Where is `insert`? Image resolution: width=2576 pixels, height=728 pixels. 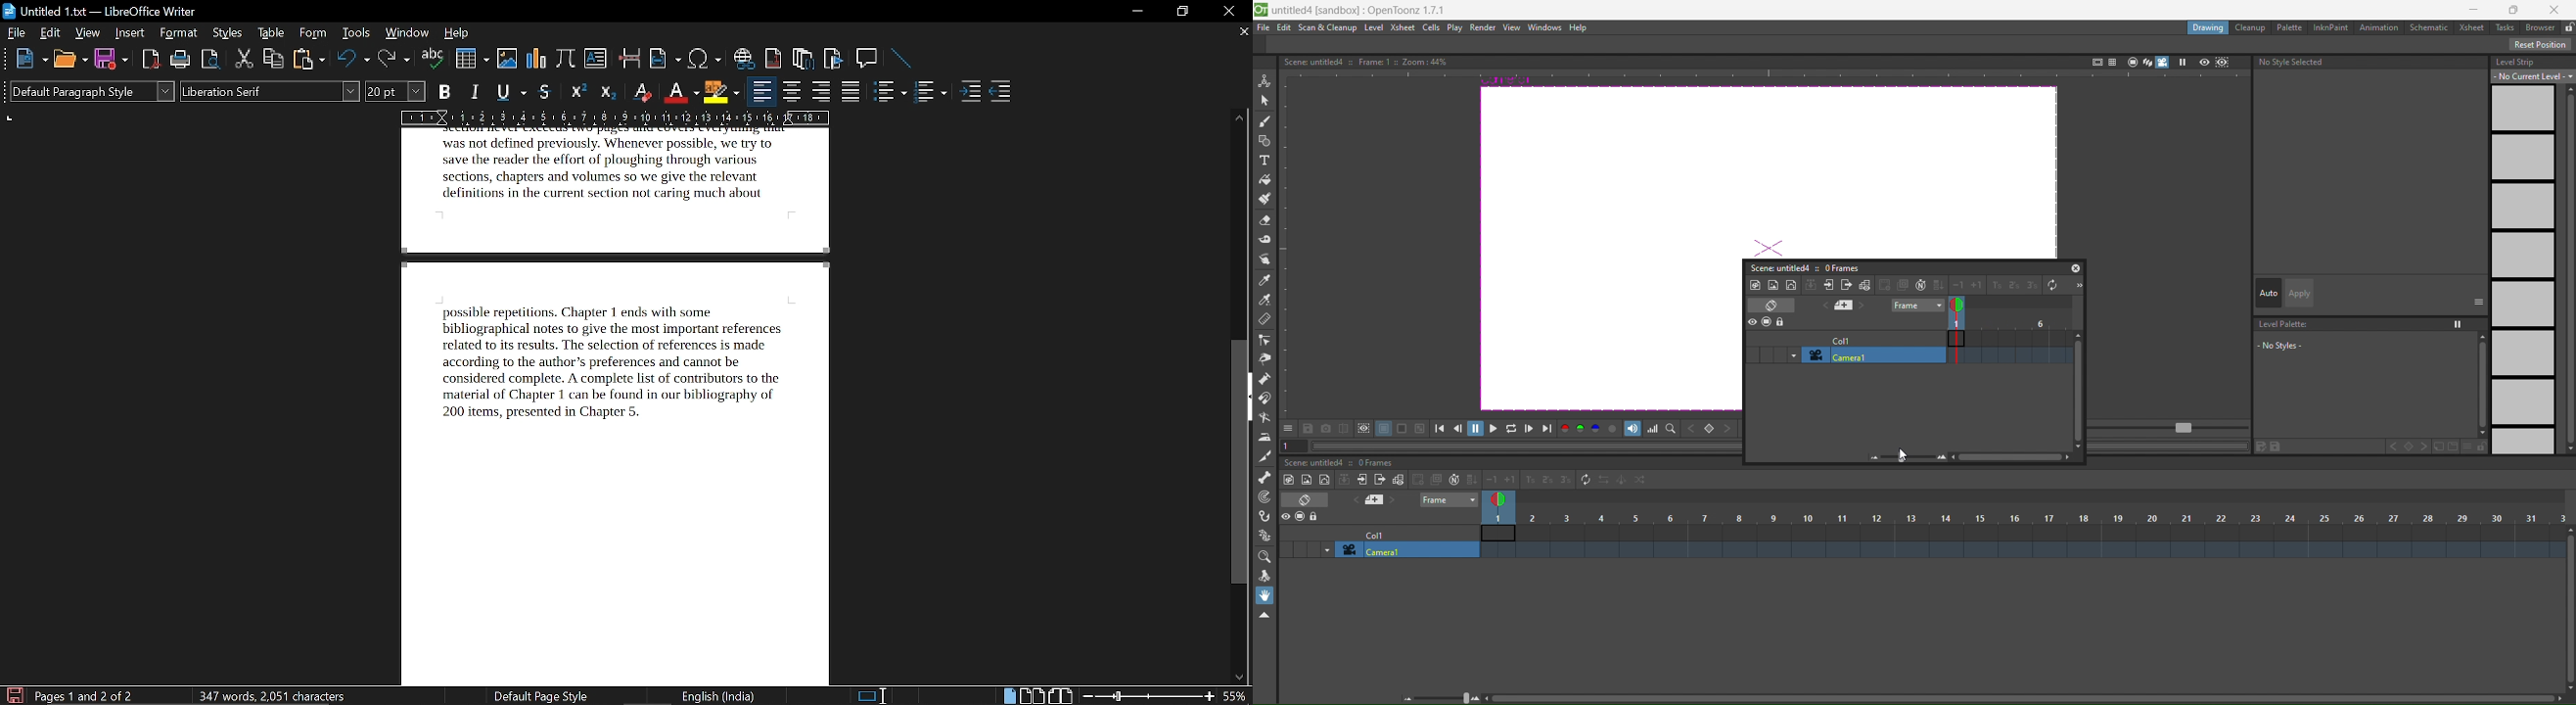 insert is located at coordinates (130, 33).